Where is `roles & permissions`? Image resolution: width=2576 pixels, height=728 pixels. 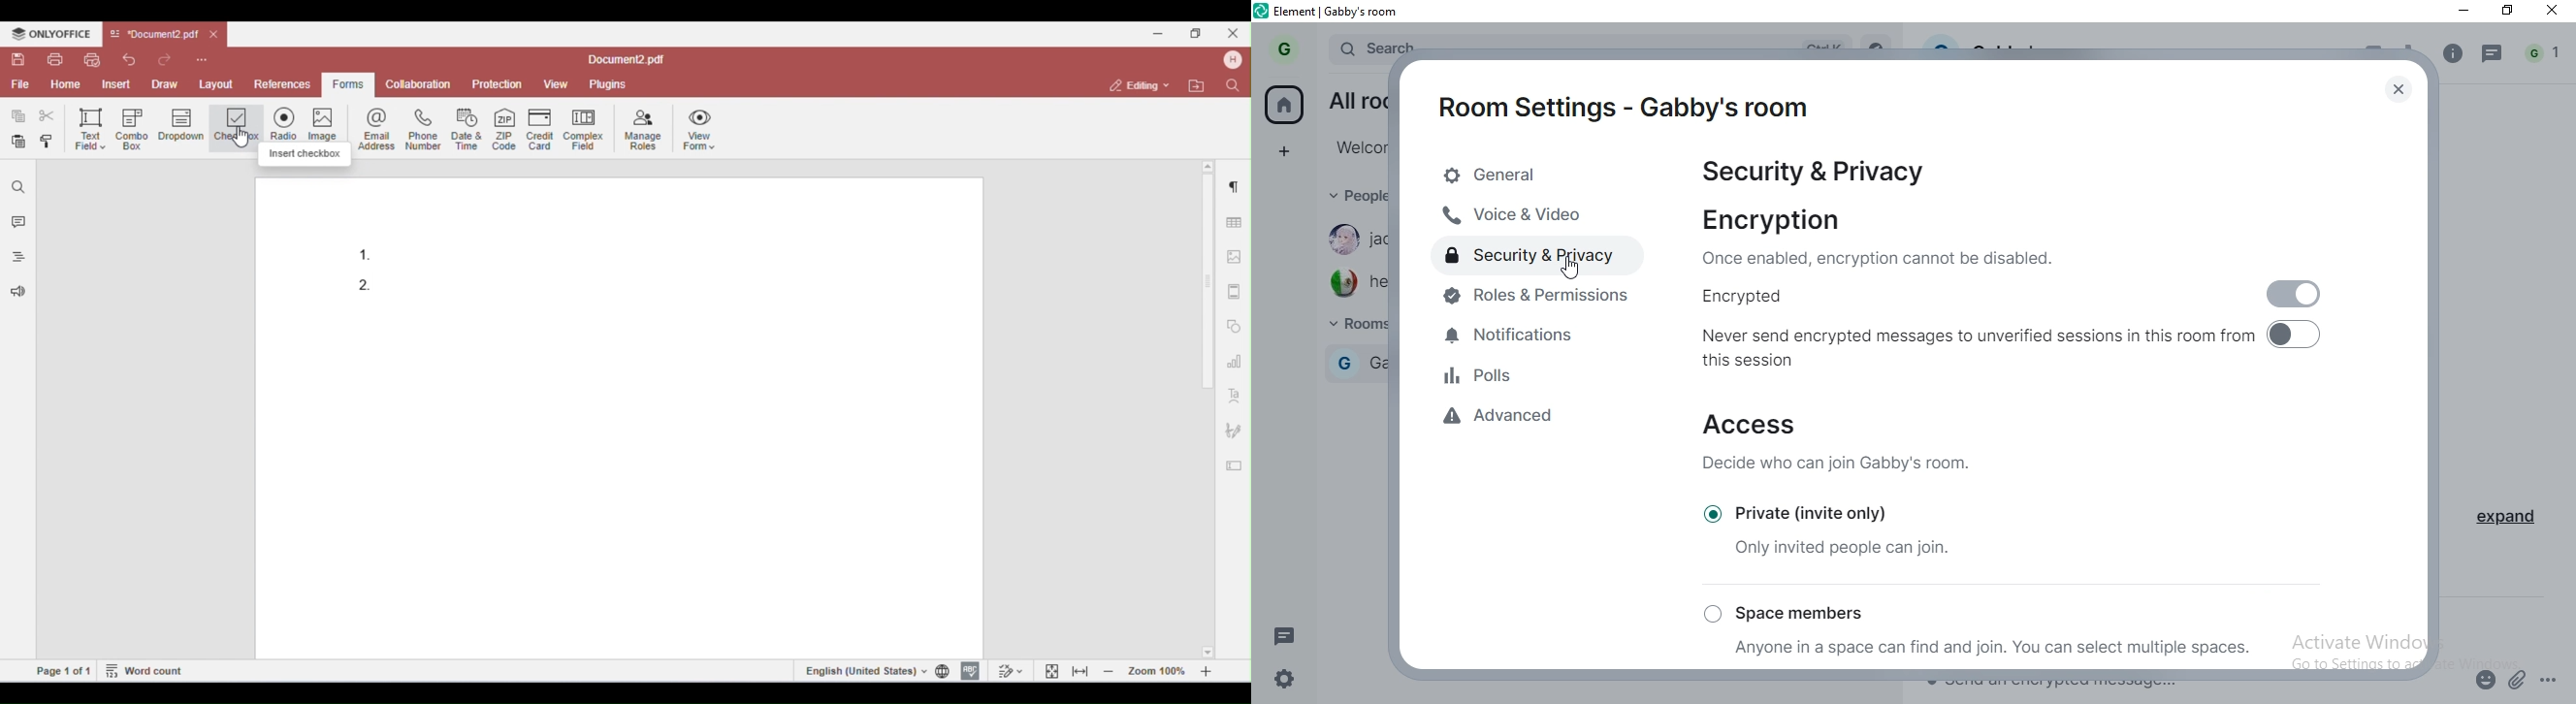
roles & permissions is located at coordinates (1539, 302).